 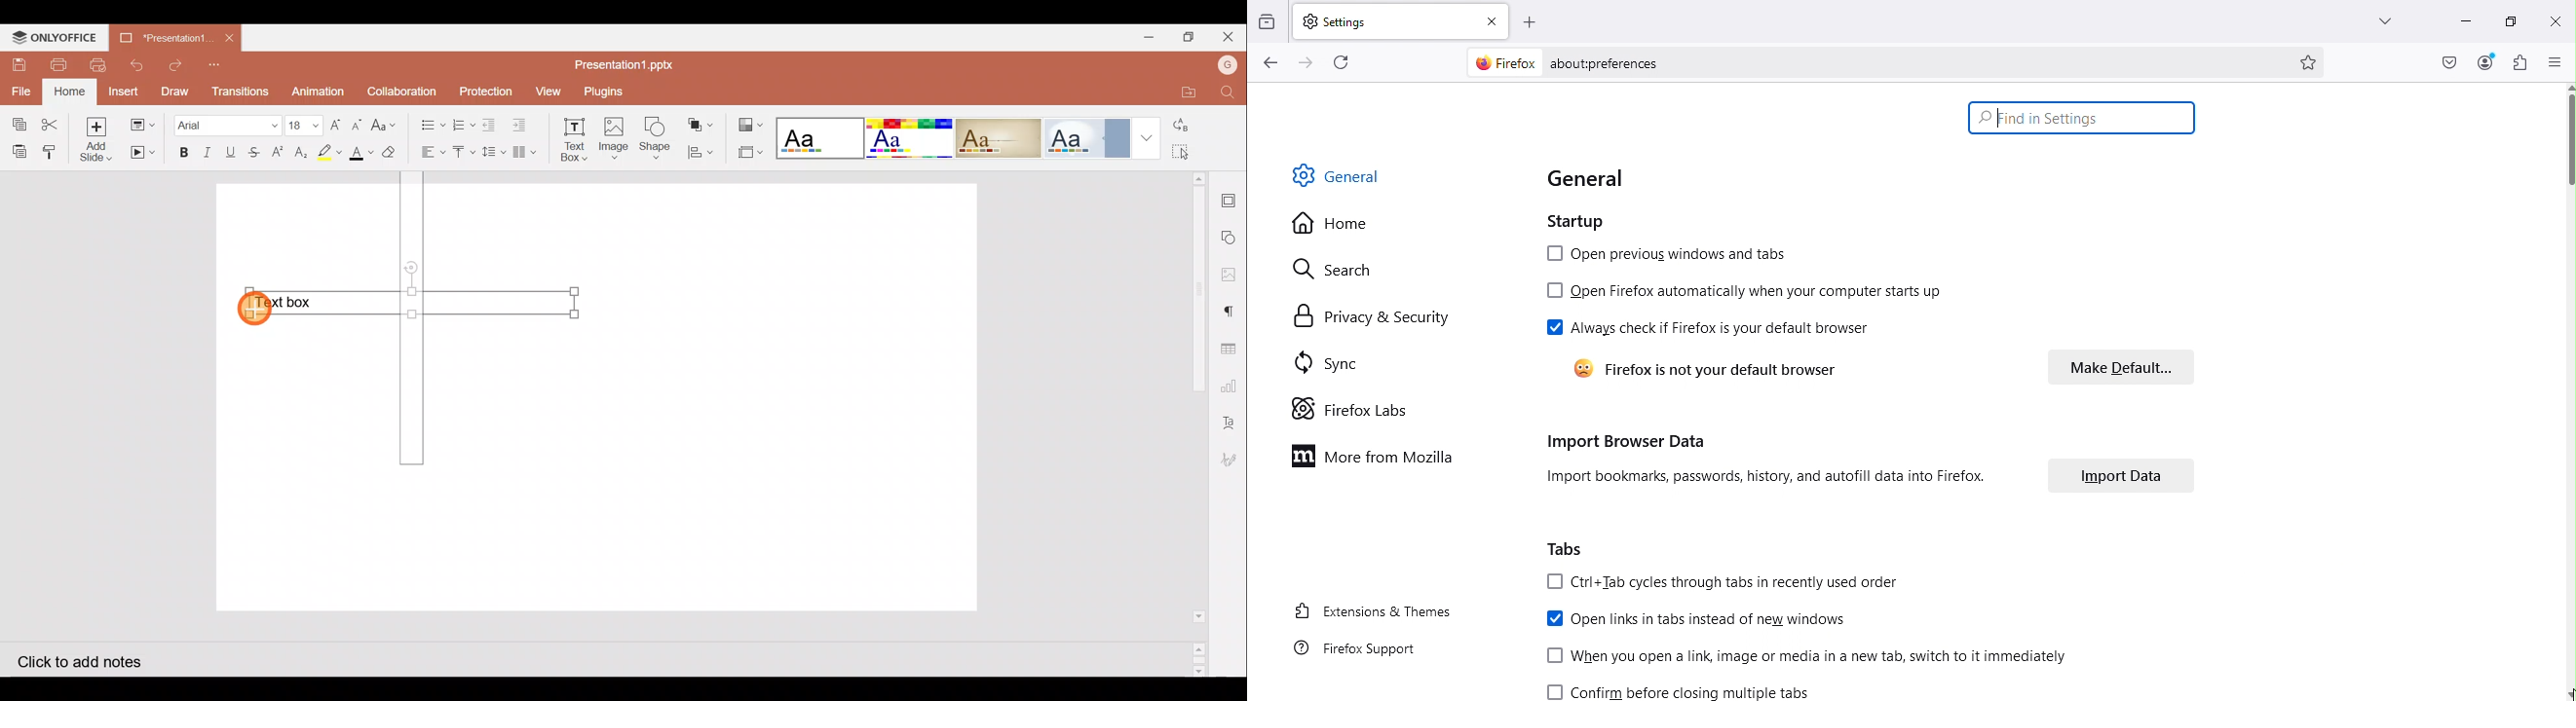 What do you see at coordinates (231, 151) in the screenshot?
I see `Underline` at bounding box center [231, 151].